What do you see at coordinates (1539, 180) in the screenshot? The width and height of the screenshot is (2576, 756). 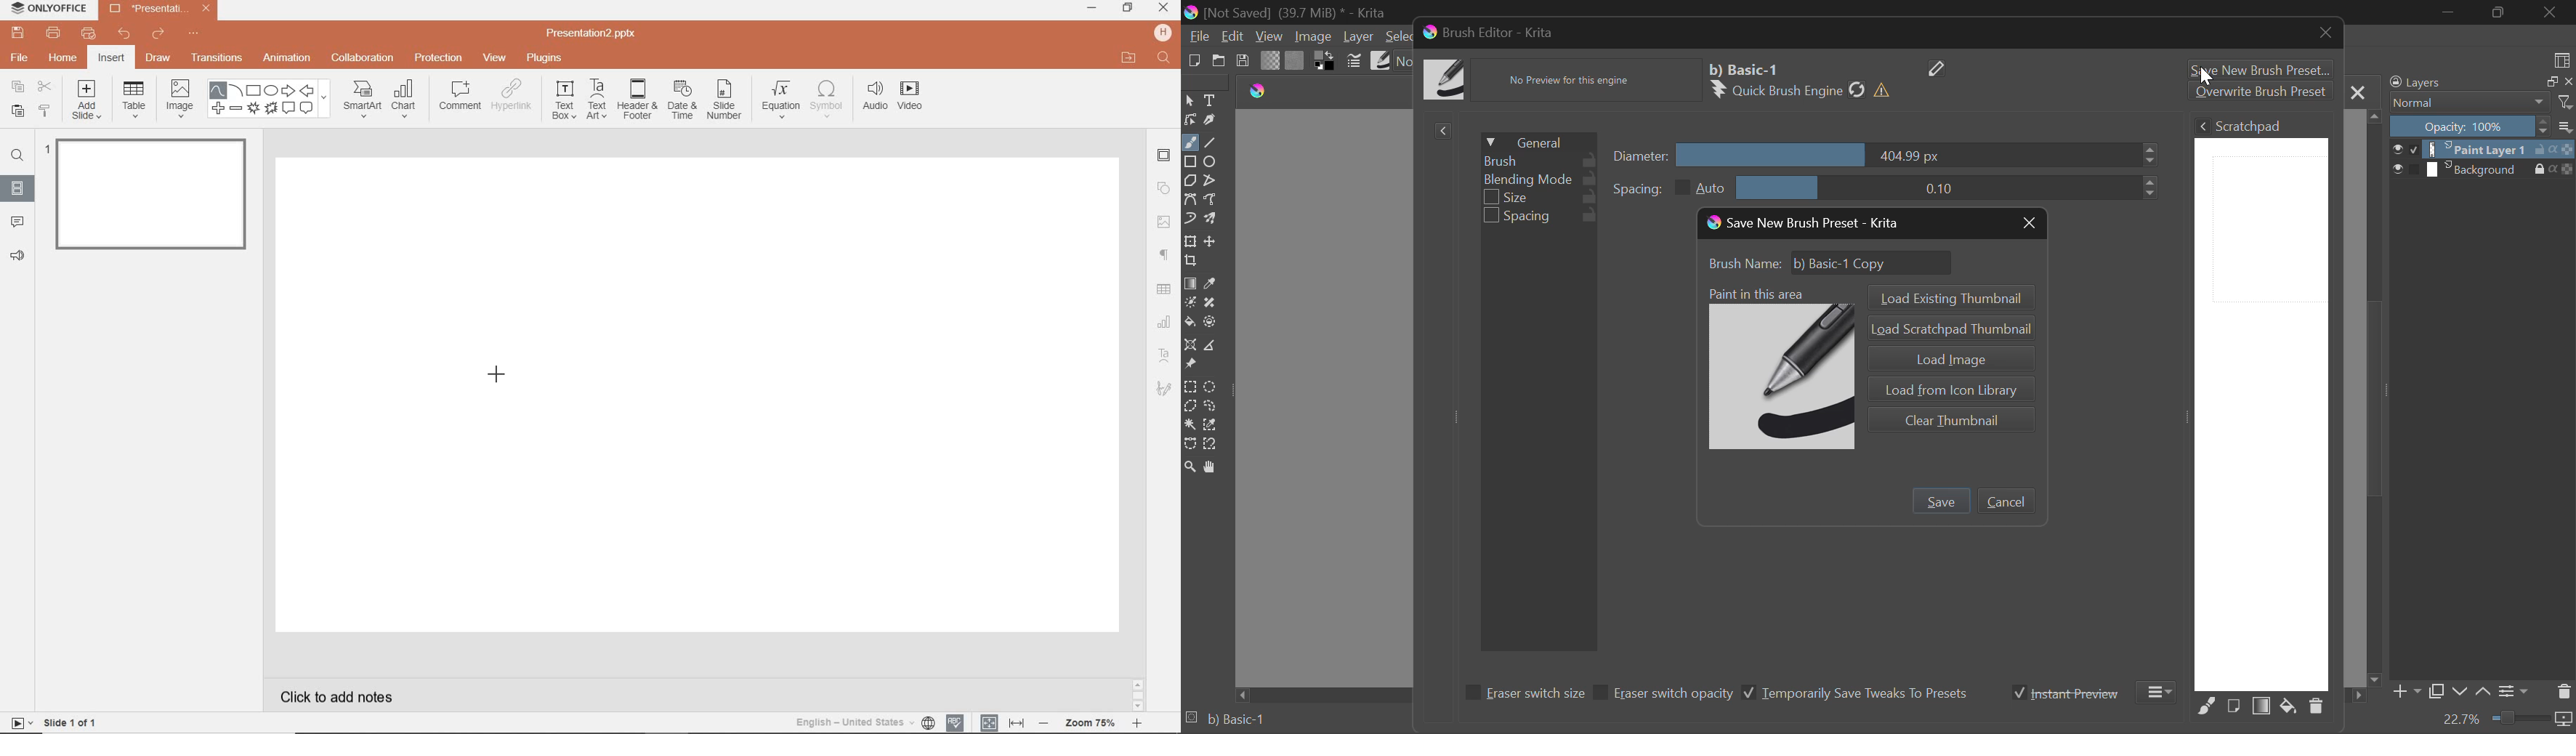 I see `Blending Mode` at bounding box center [1539, 180].